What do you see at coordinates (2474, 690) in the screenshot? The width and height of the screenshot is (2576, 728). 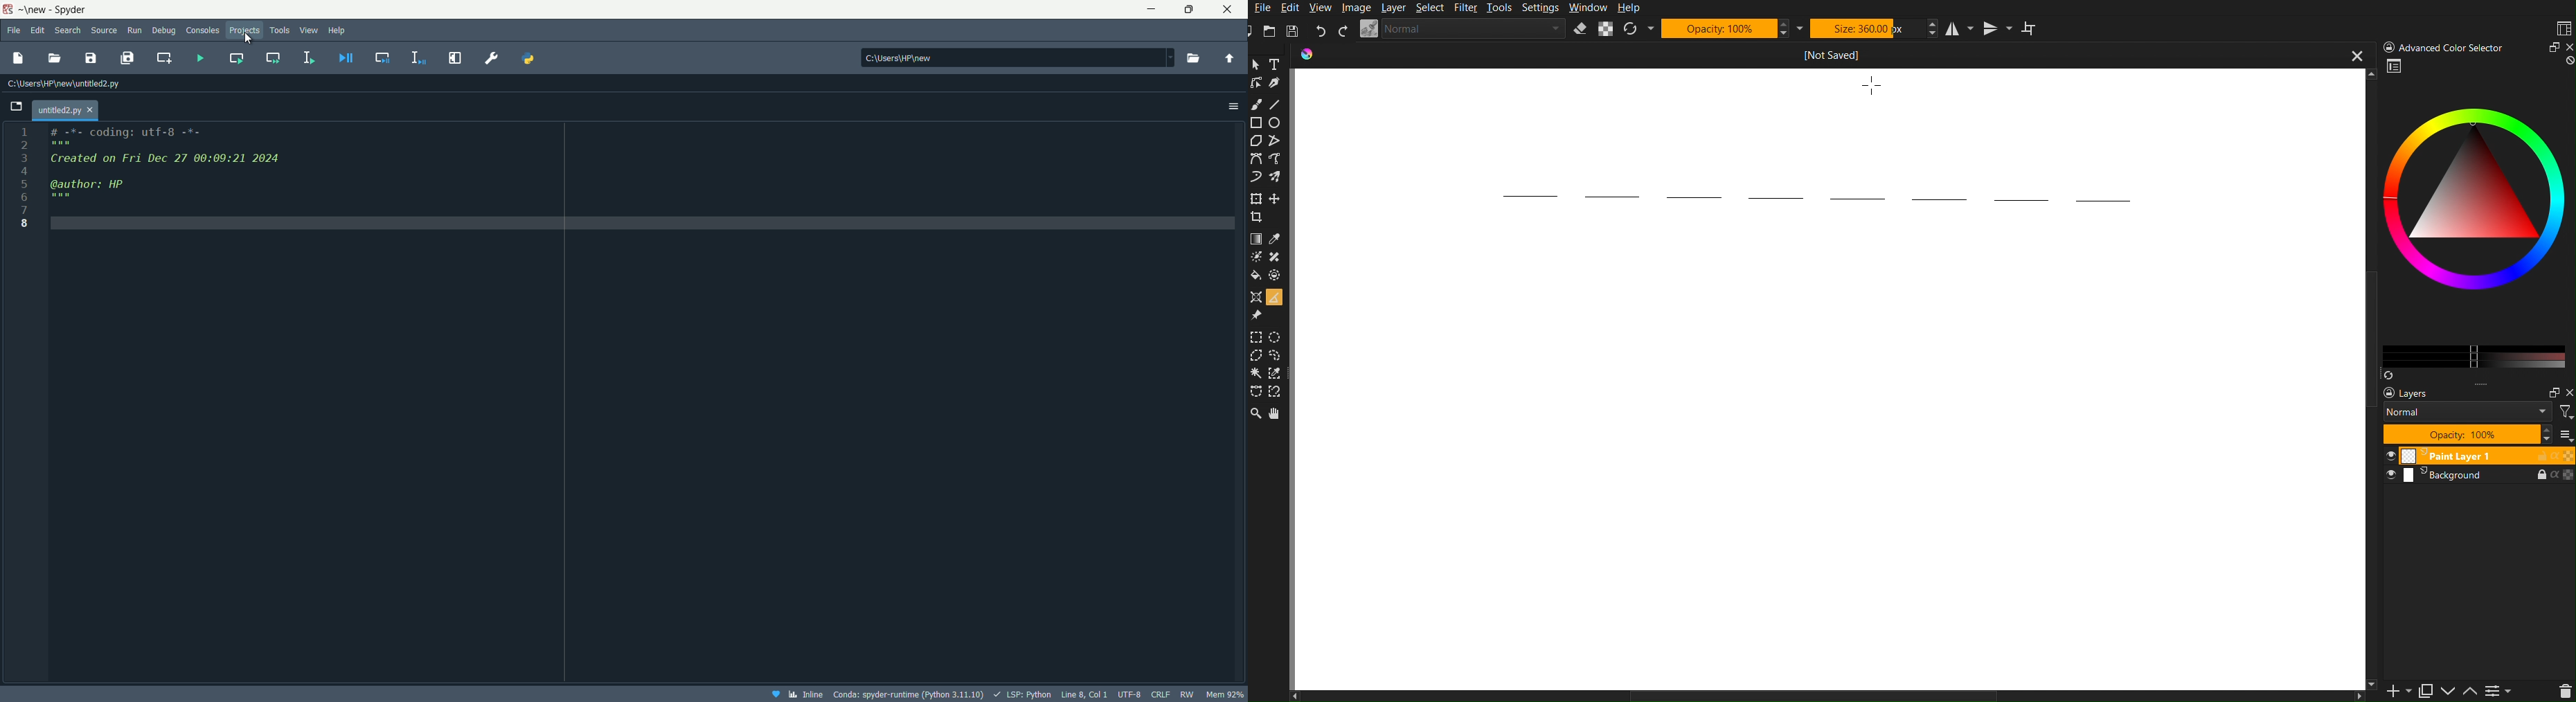 I see `Up` at bounding box center [2474, 690].